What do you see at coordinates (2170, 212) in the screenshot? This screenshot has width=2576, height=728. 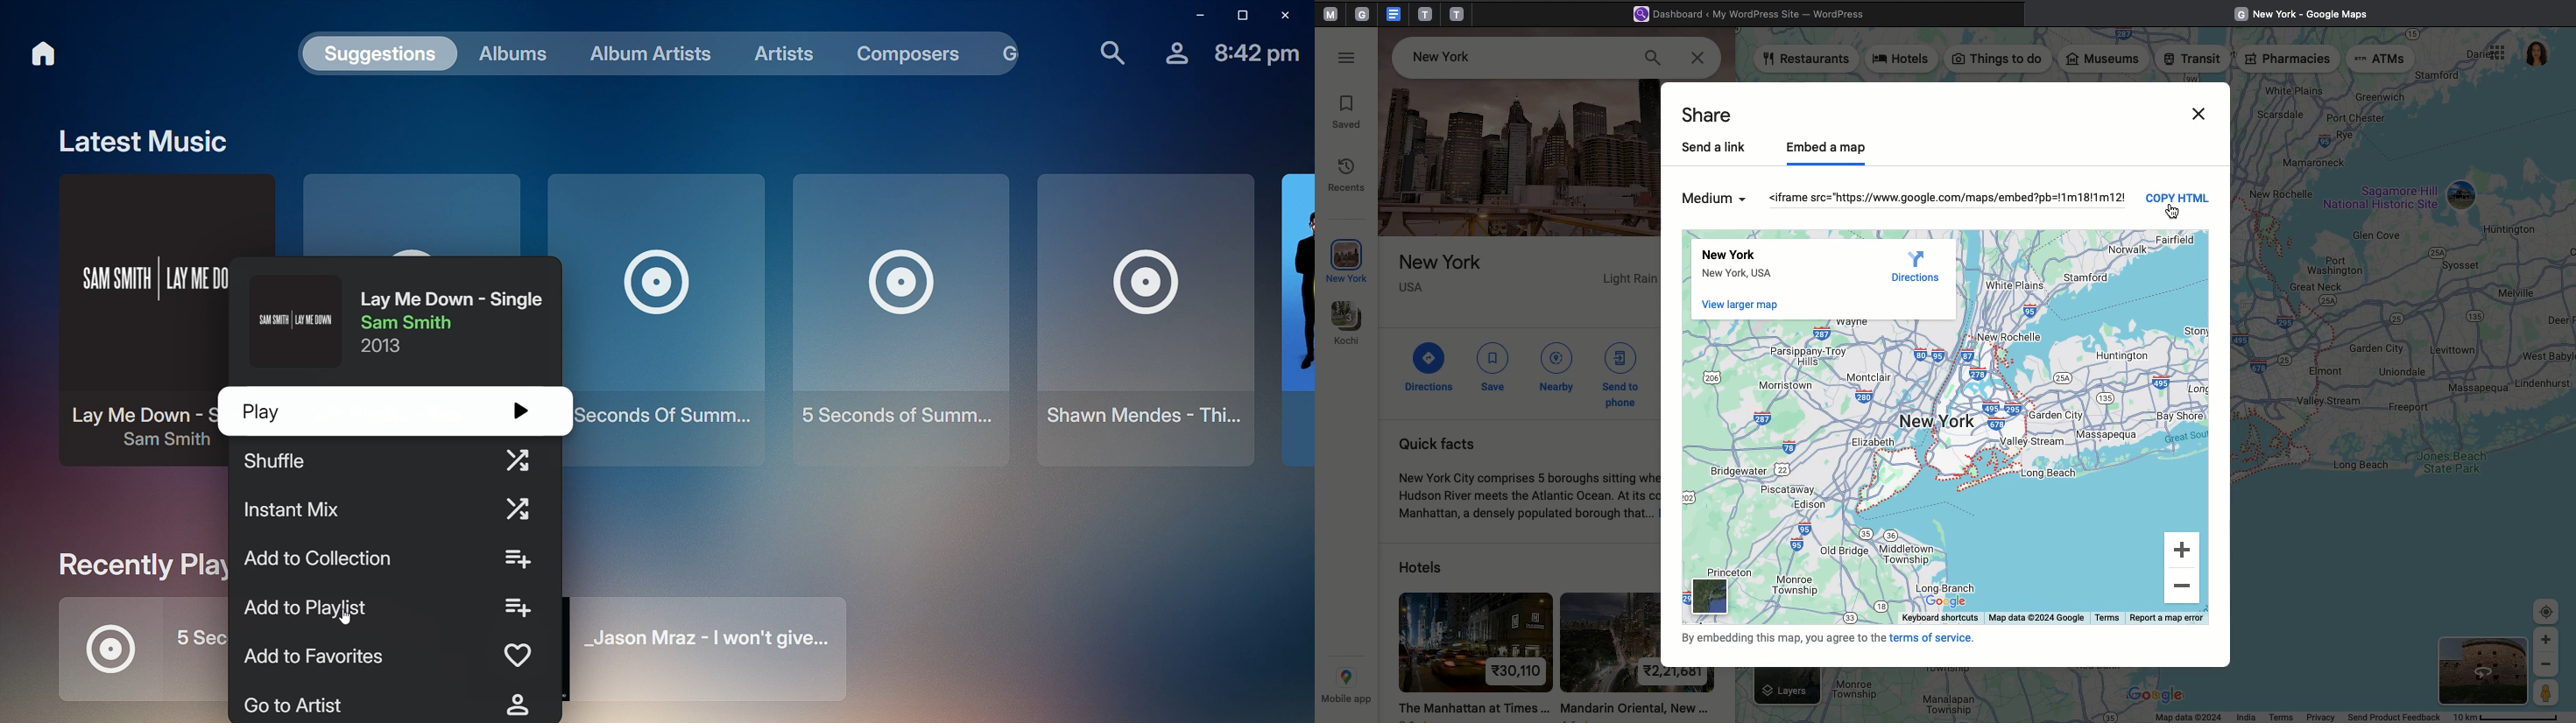 I see `Cursor` at bounding box center [2170, 212].